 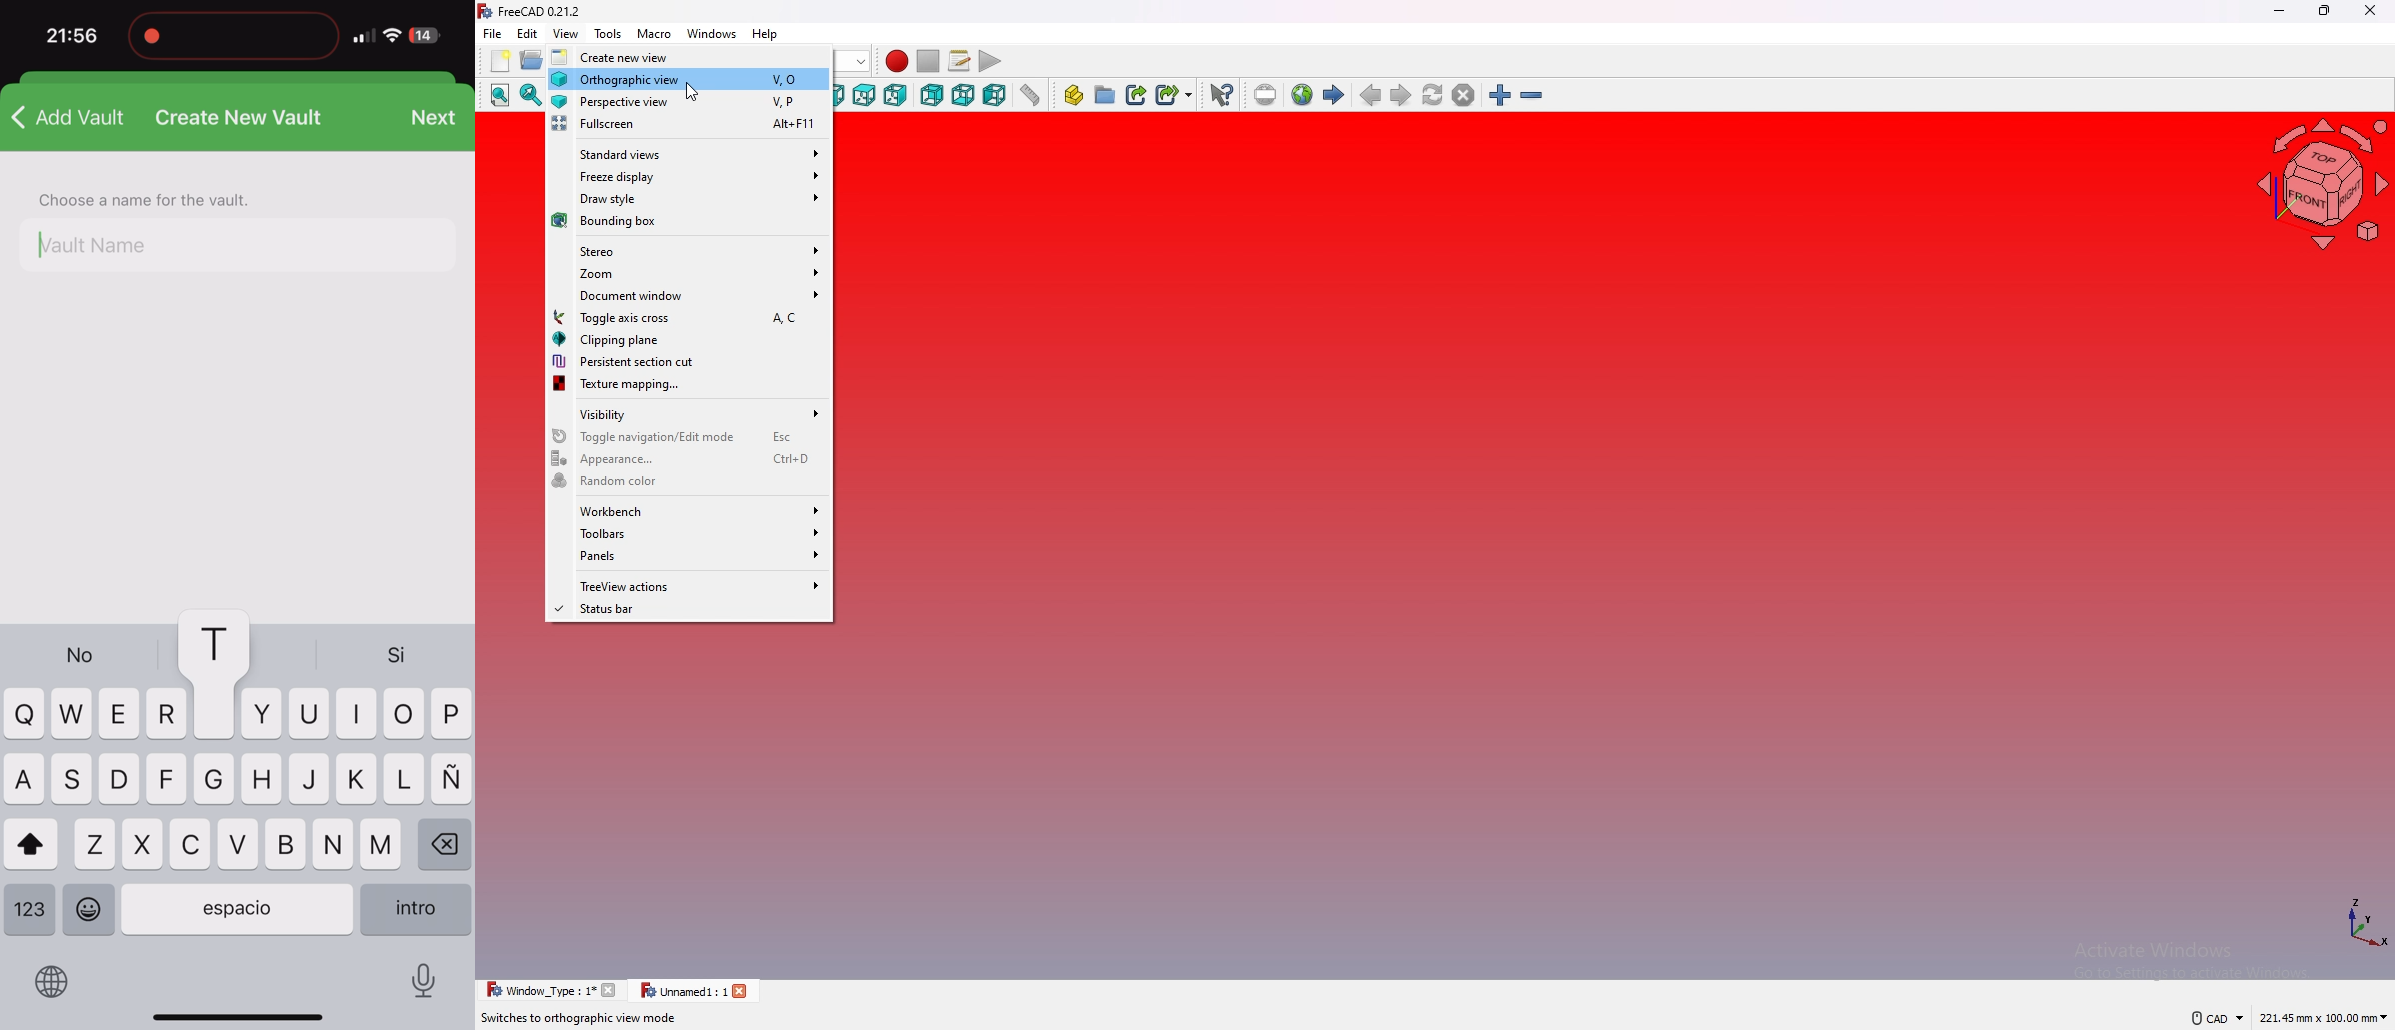 What do you see at coordinates (686, 101) in the screenshot?
I see `perspective view` at bounding box center [686, 101].